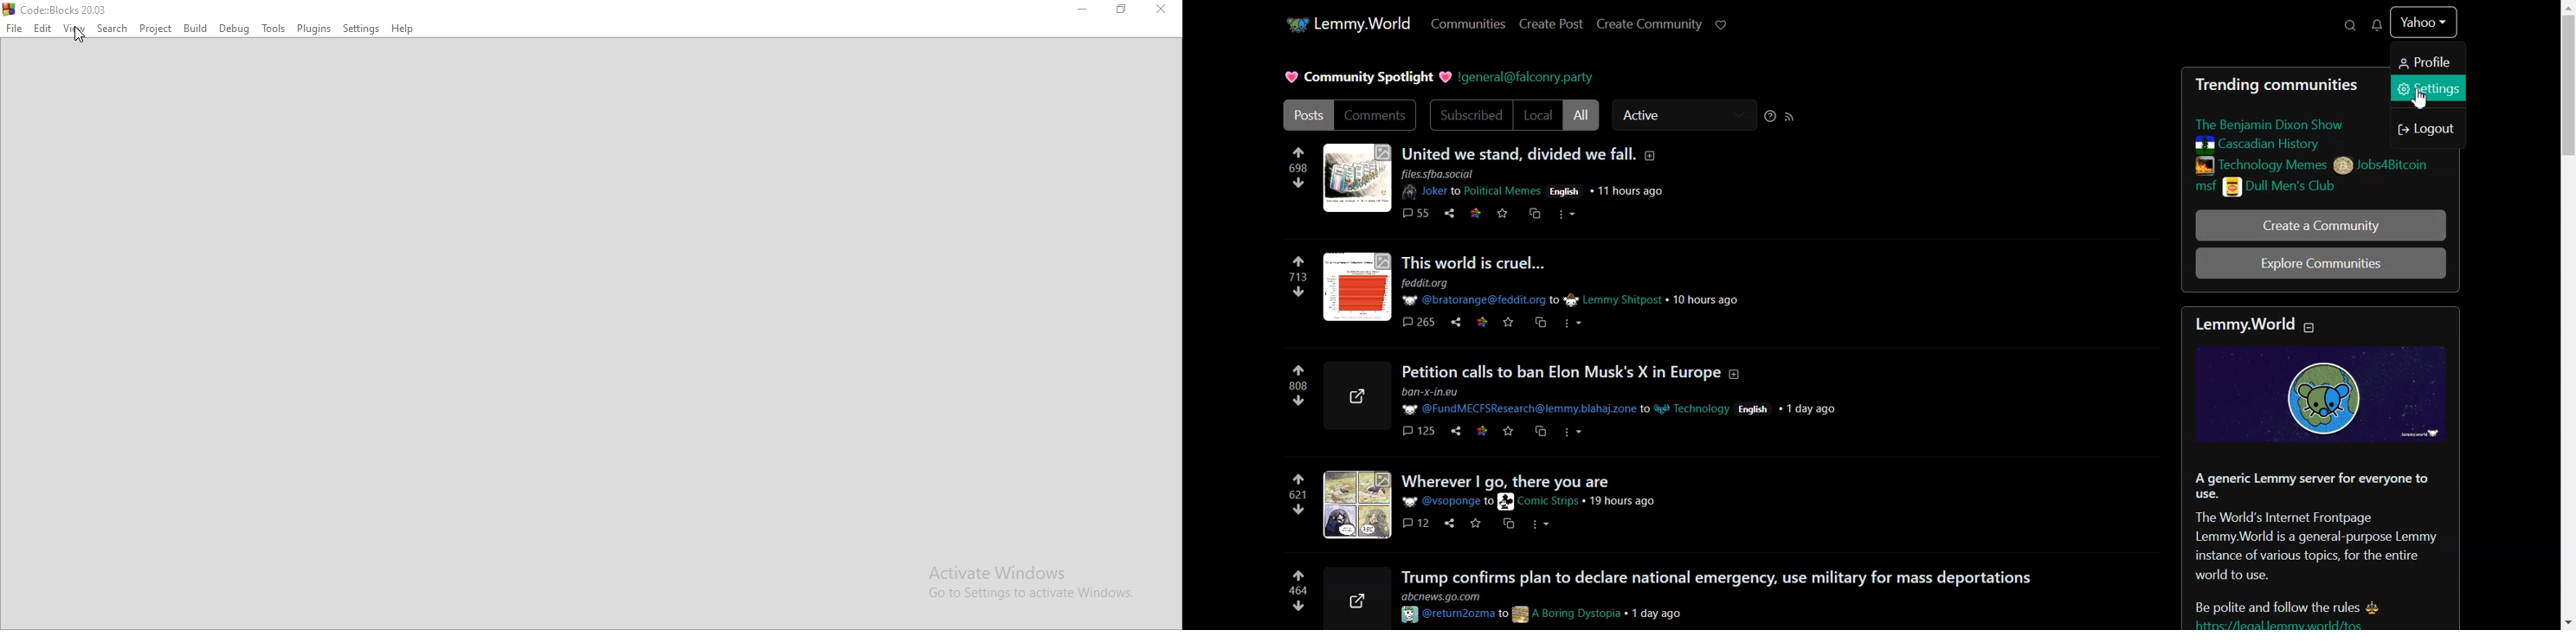 The height and width of the screenshot is (644, 2576). I want to click on Debug , so click(235, 28).